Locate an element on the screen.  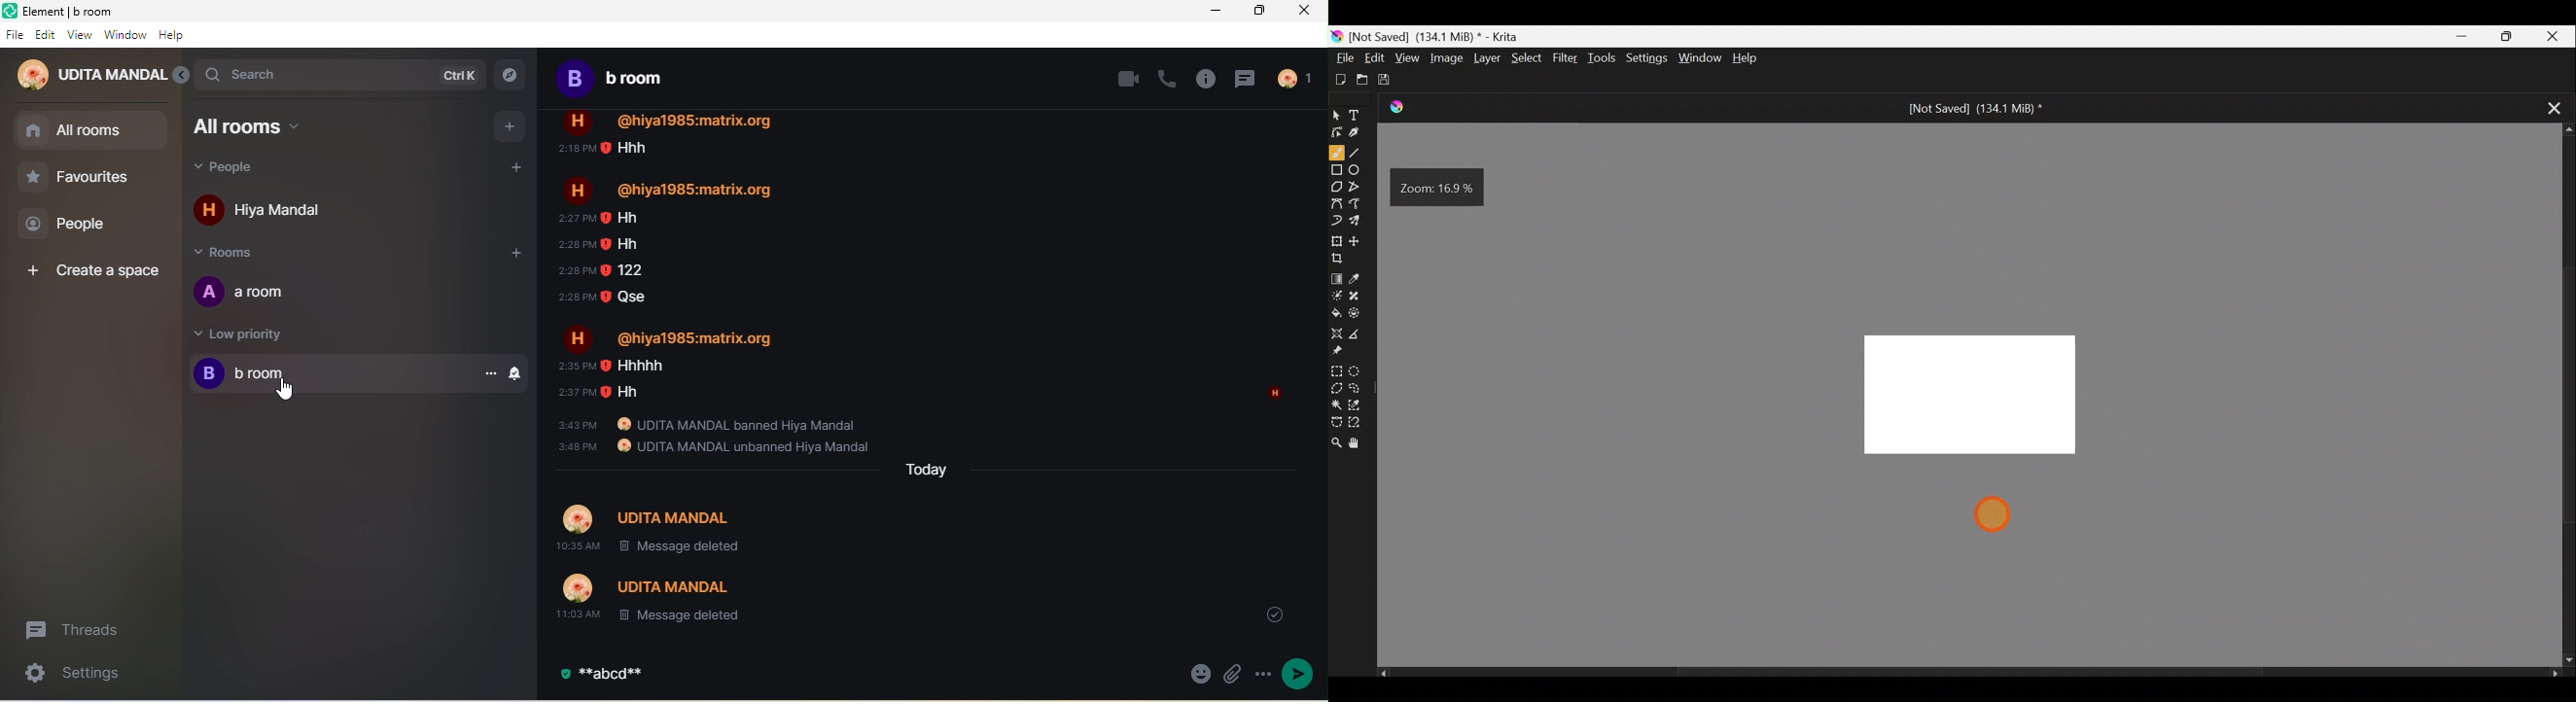
minimize is located at coordinates (1216, 11).